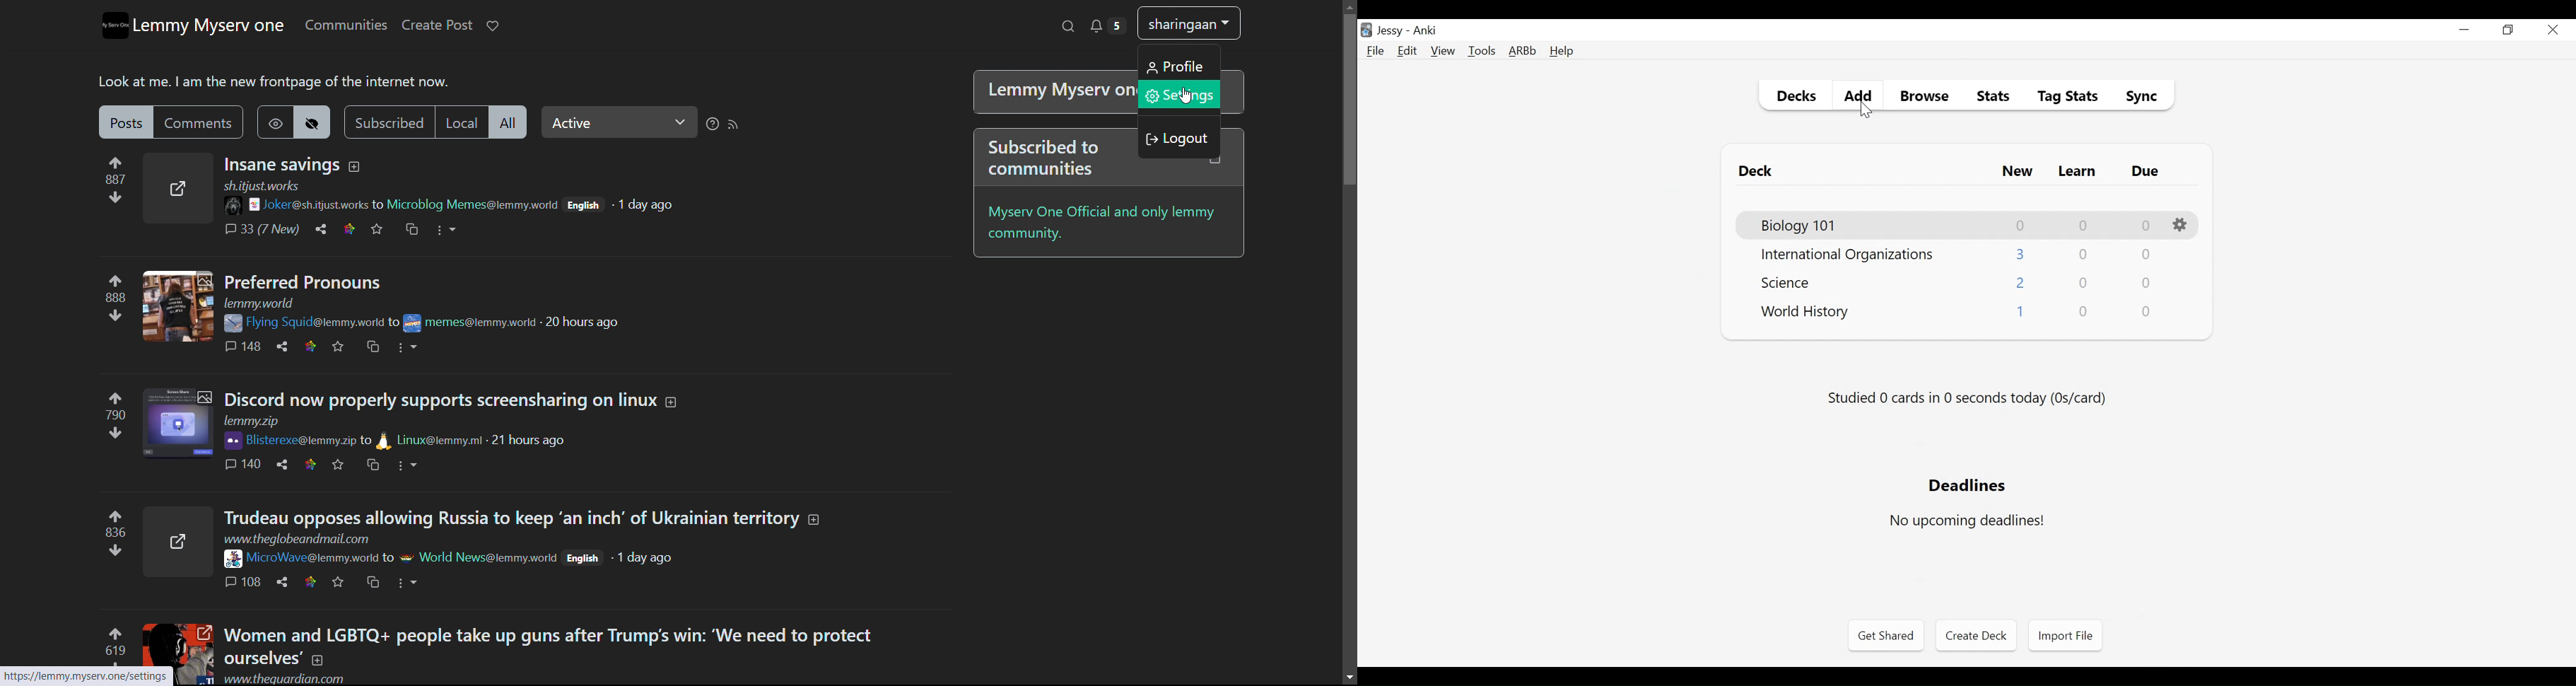 The image size is (2576, 700). What do you see at coordinates (1866, 109) in the screenshot?
I see `Cursor` at bounding box center [1866, 109].